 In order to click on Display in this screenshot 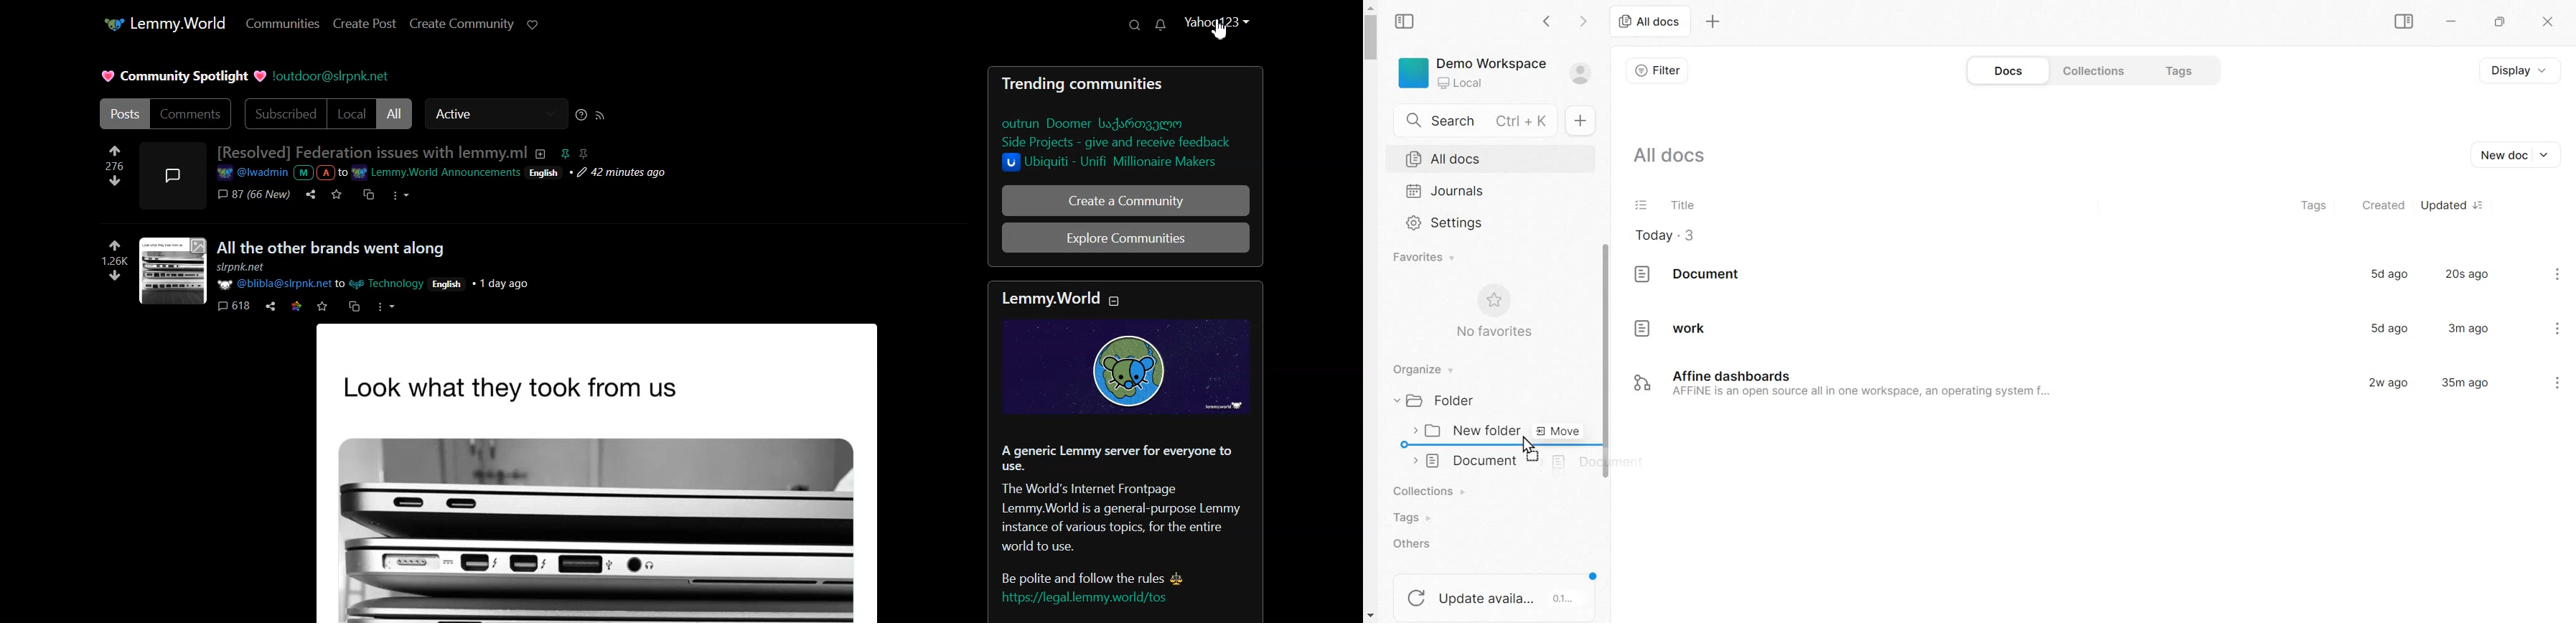, I will do `click(2514, 69)`.